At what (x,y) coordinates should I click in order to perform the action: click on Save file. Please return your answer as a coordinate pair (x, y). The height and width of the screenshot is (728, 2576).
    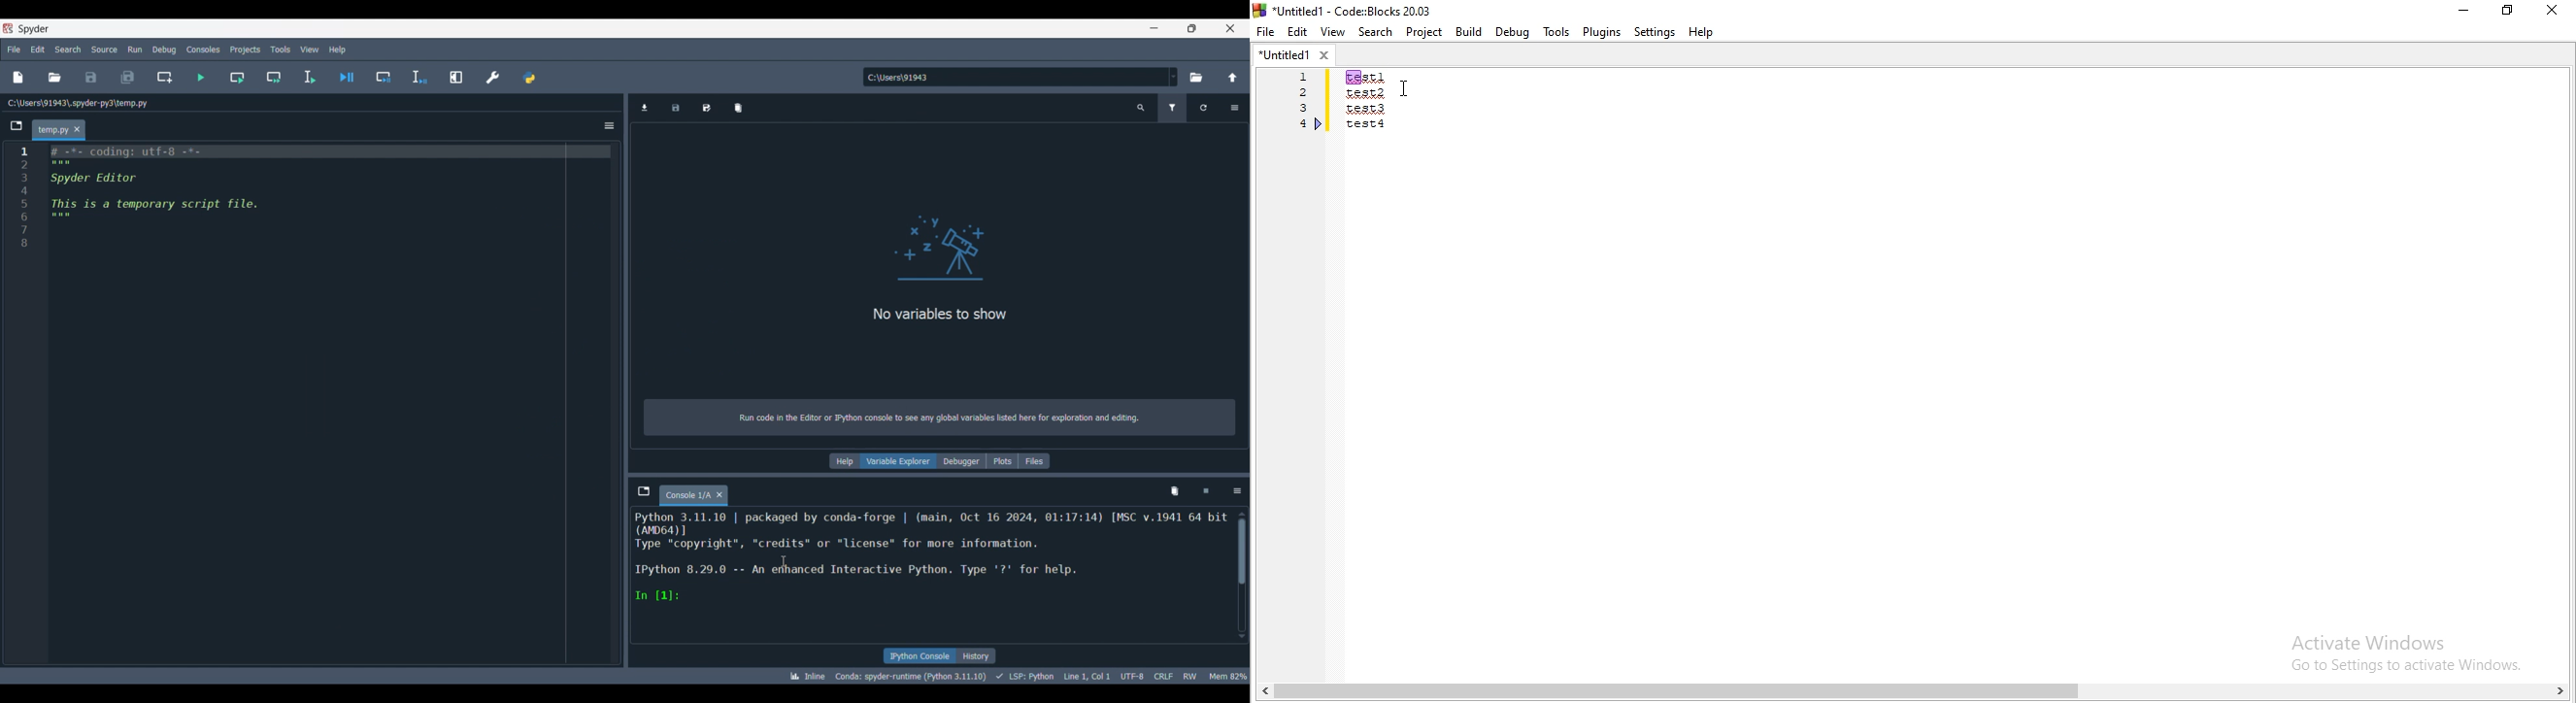
    Looking at the image, I should click on (91, 77).